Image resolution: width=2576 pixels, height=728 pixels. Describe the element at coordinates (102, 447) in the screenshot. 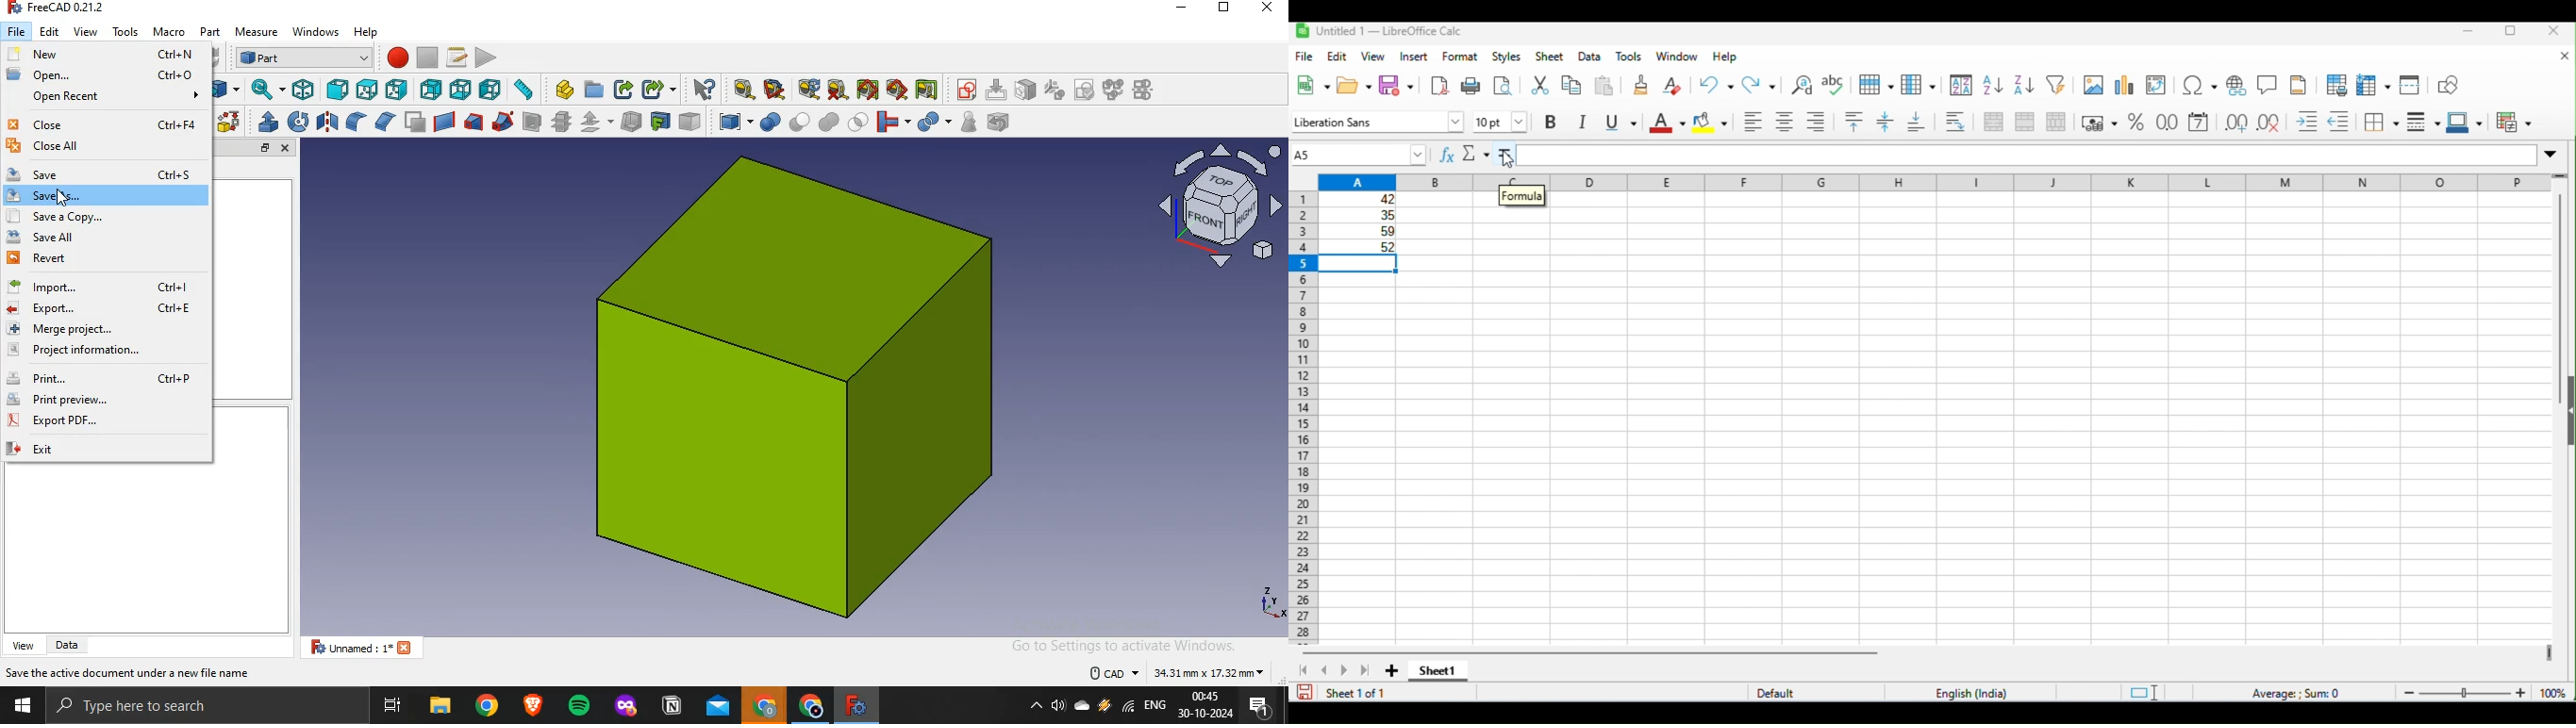

I see `exit` at that location.